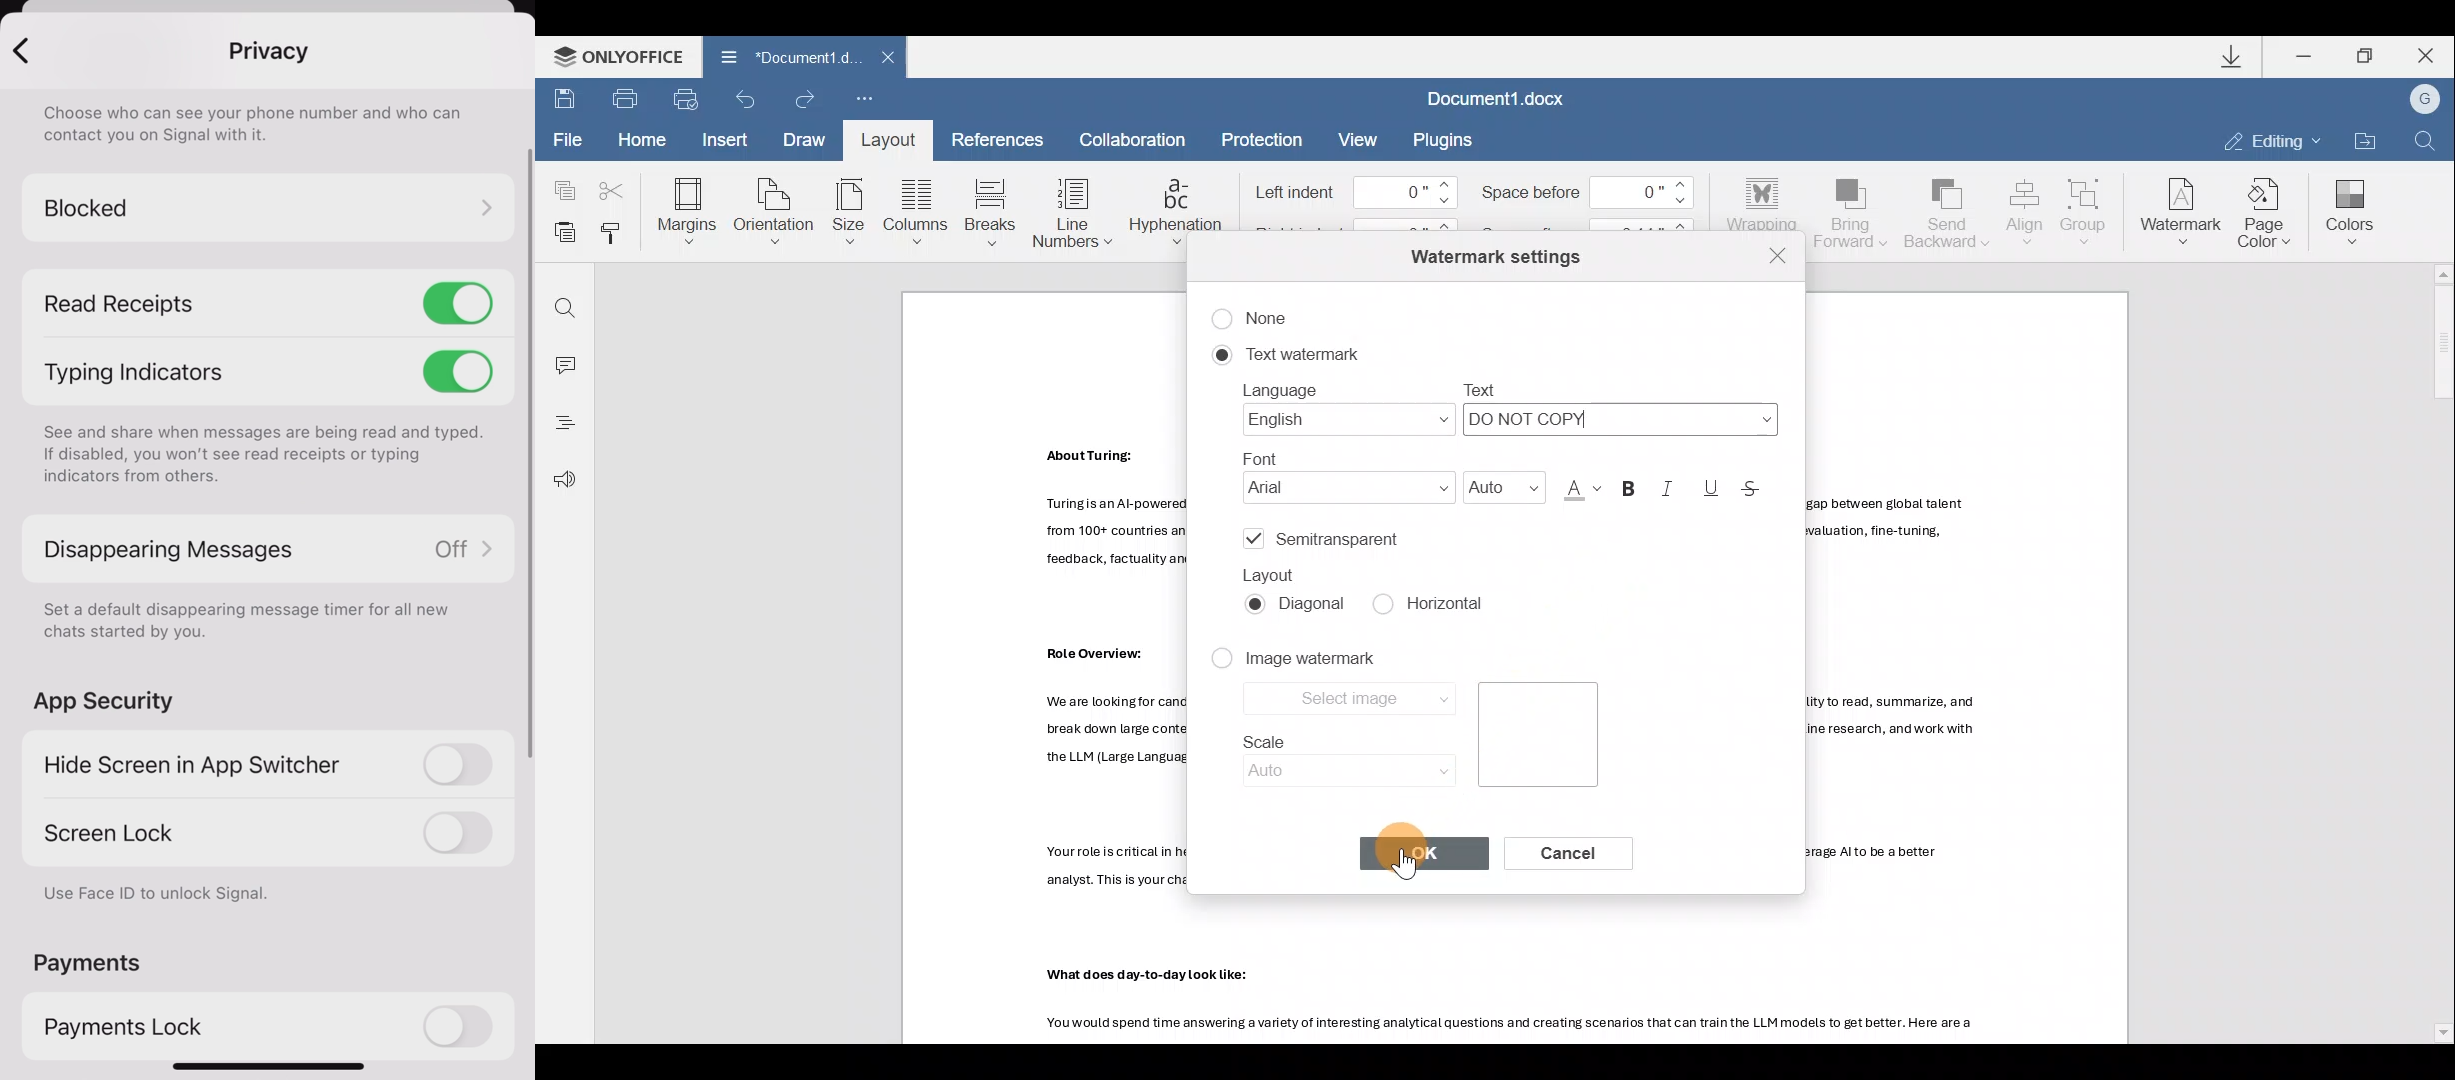 This screenshot has height=1092, width=2464. Describe the element at coordinates (2268, 139) in the screenshot. I see `Editing mode` at that location.